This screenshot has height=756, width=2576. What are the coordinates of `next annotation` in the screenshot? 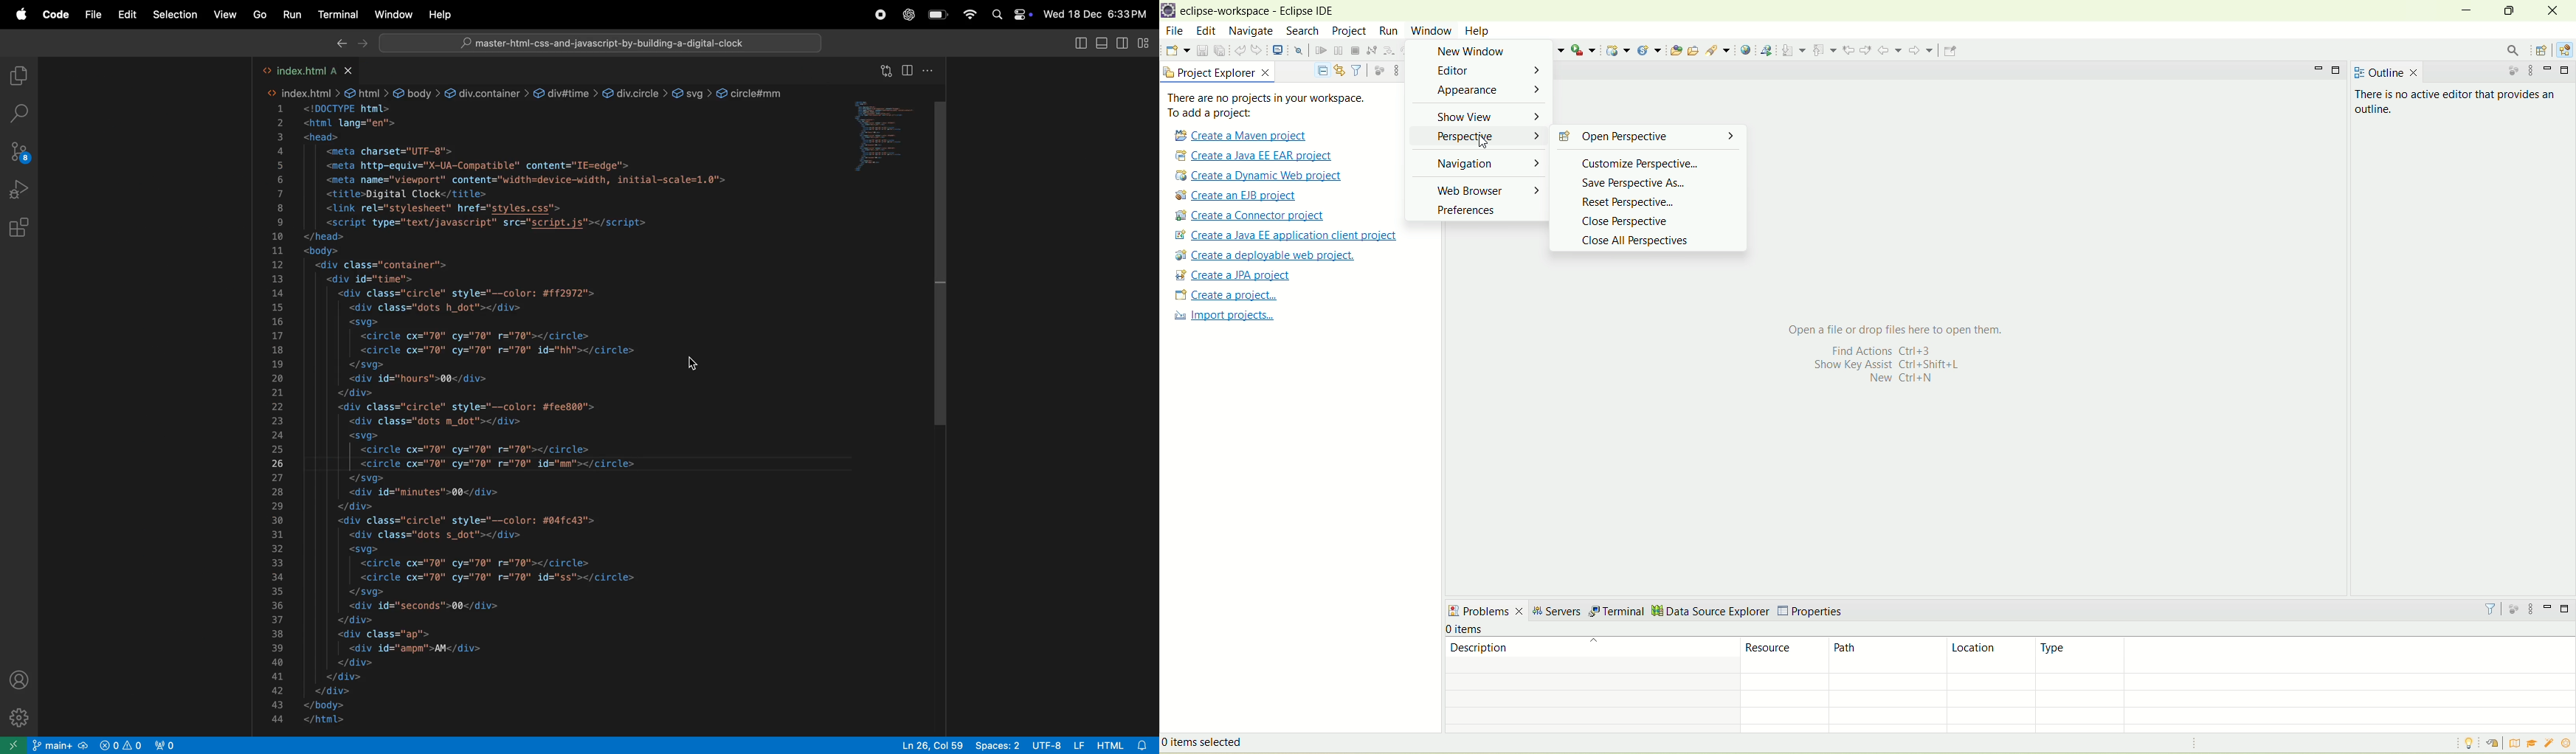 It's located at (1793, 50).